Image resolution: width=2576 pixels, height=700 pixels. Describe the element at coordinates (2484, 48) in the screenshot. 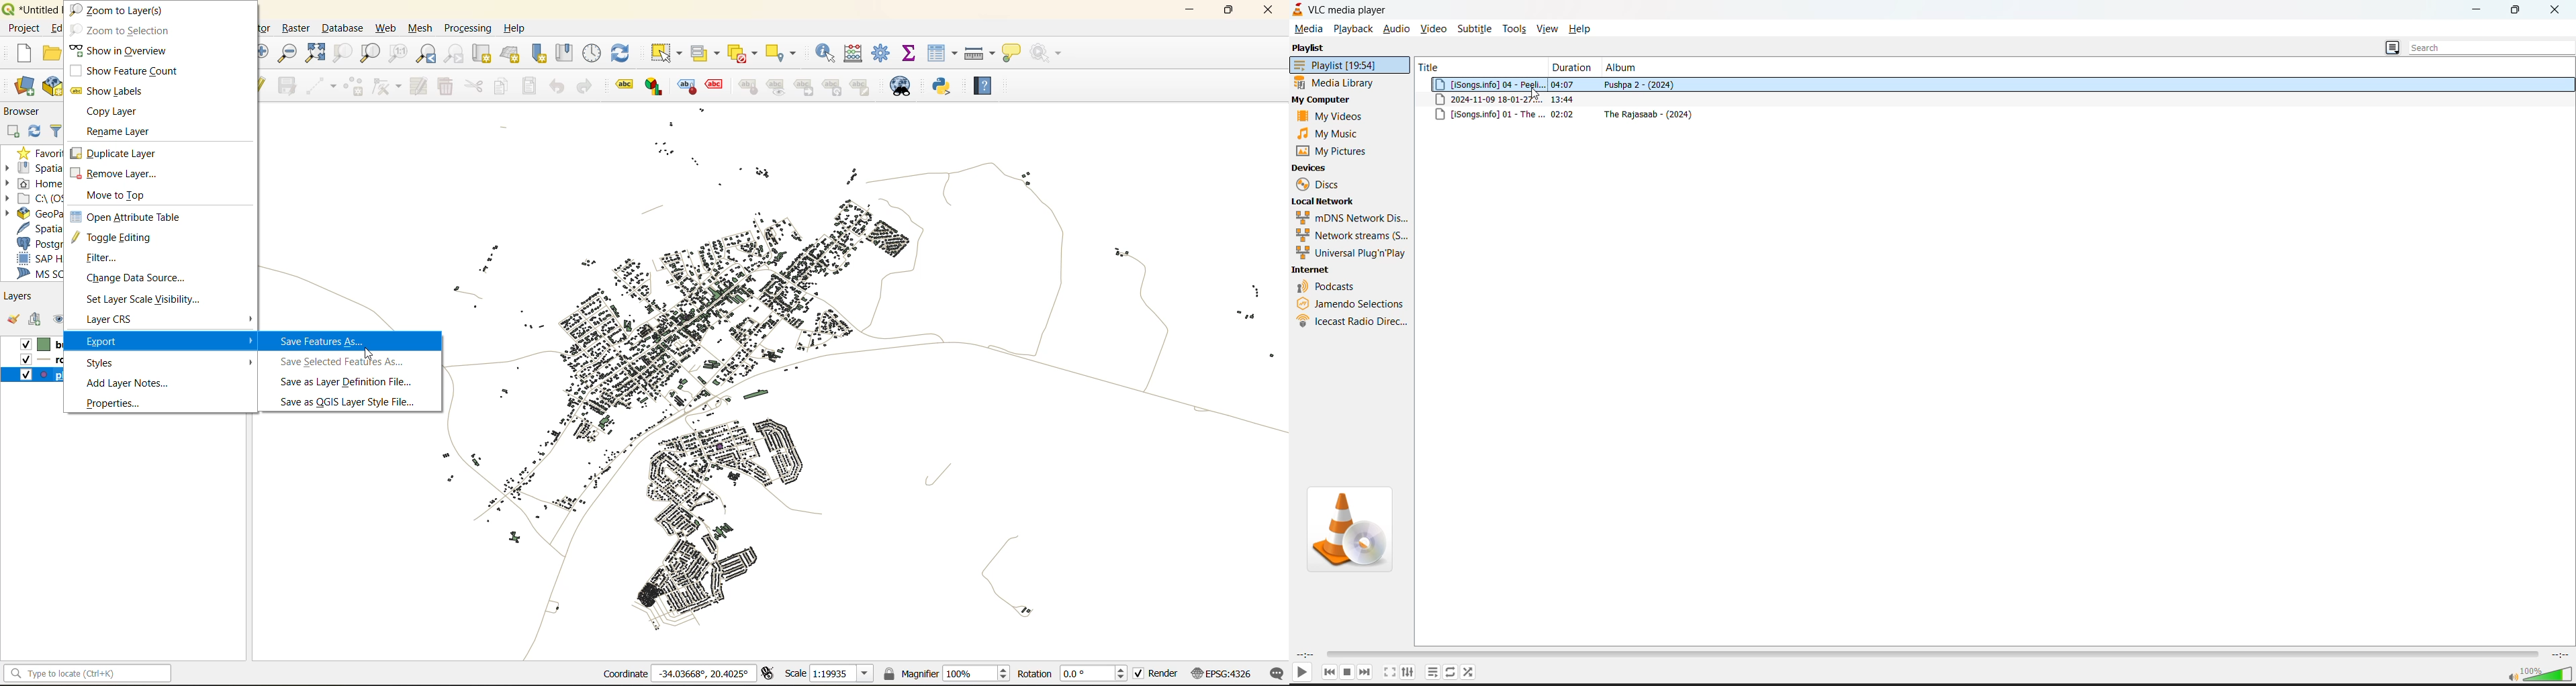

I see `search` at that location.